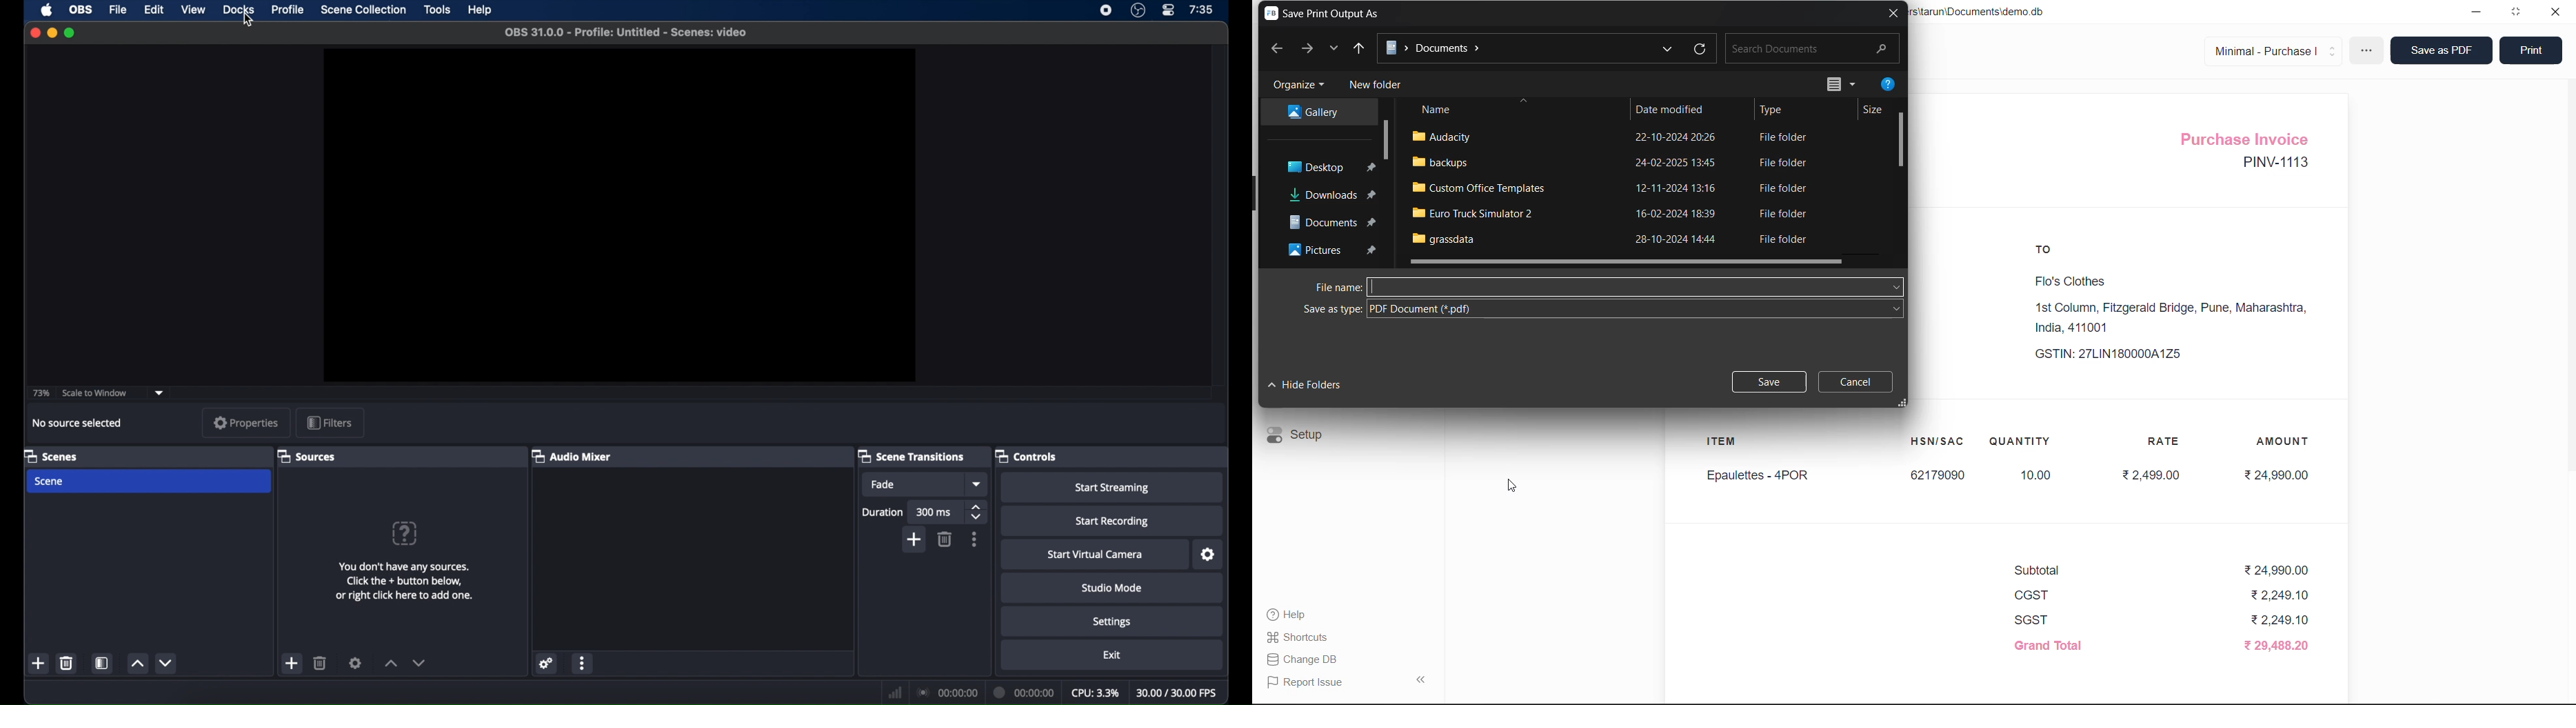  What do you see at coordinates (1775, 111) in the screenshot?
I see `Type` at bounding box center [1775, 111].